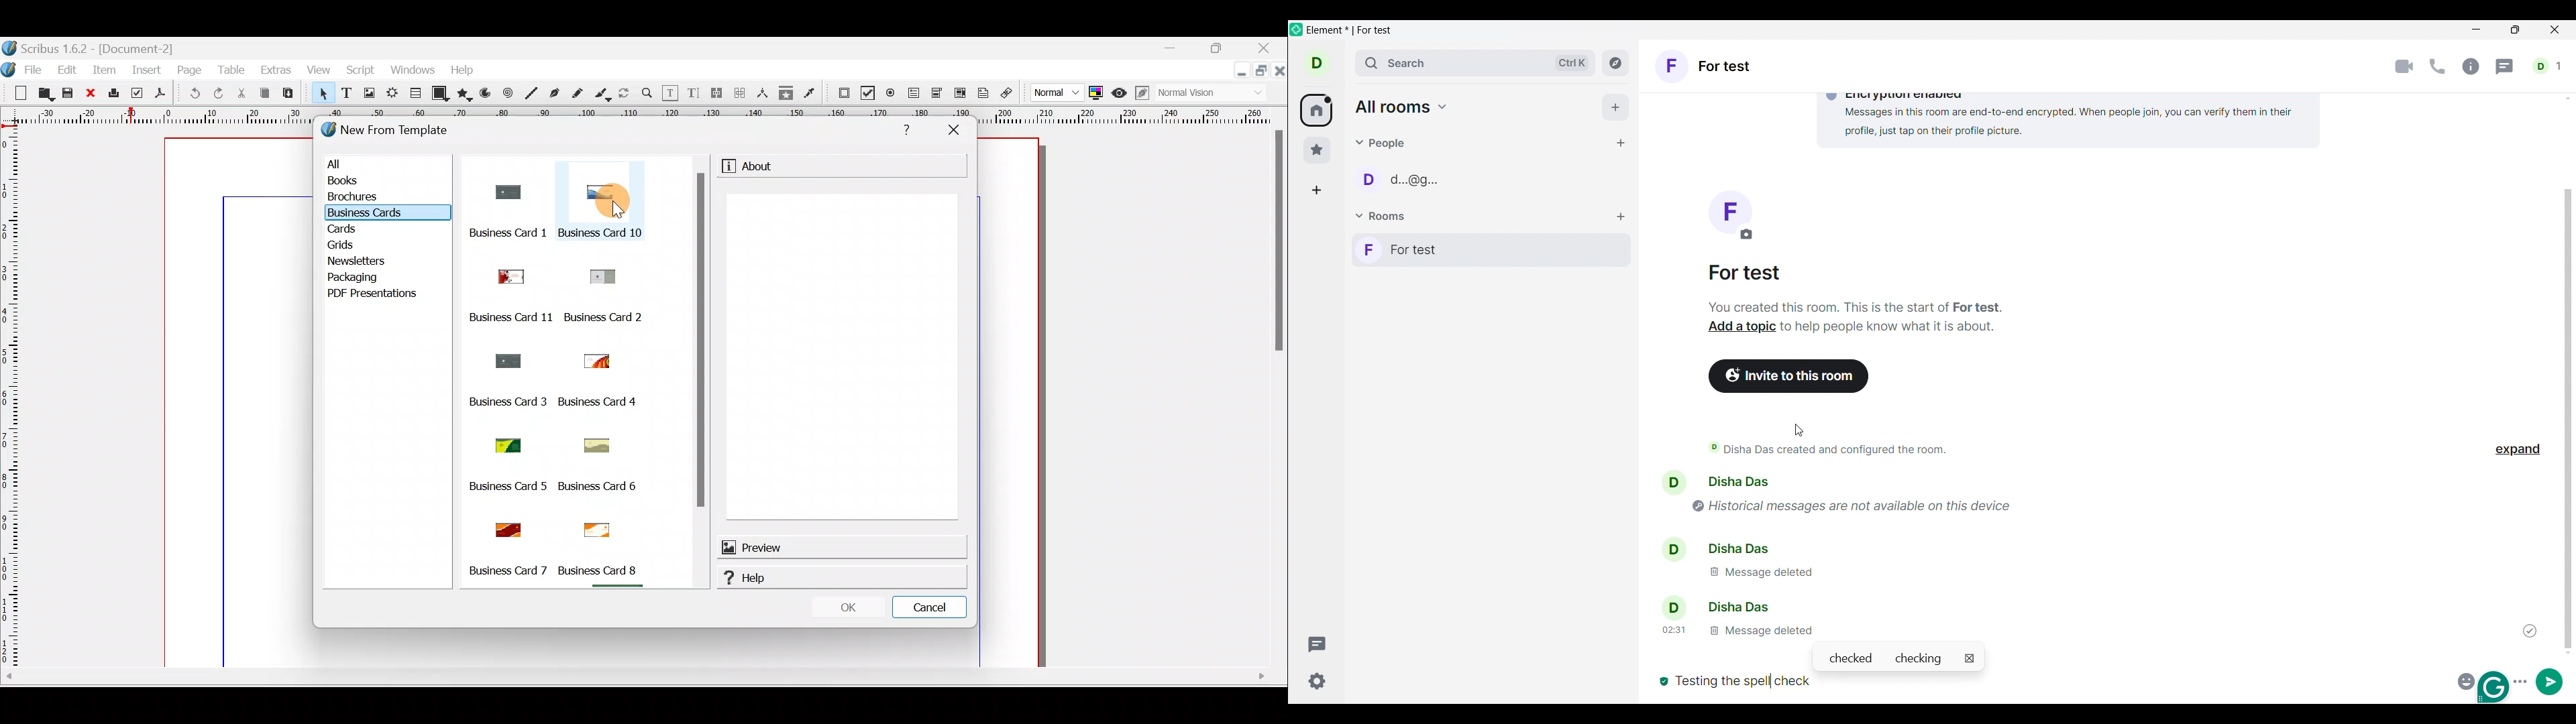 This screenshot has width=2576, height=728. What do you see at coordinates (490, 233) in the screenshot?
I see `Business Card 1` at bounding box center [490, 233].